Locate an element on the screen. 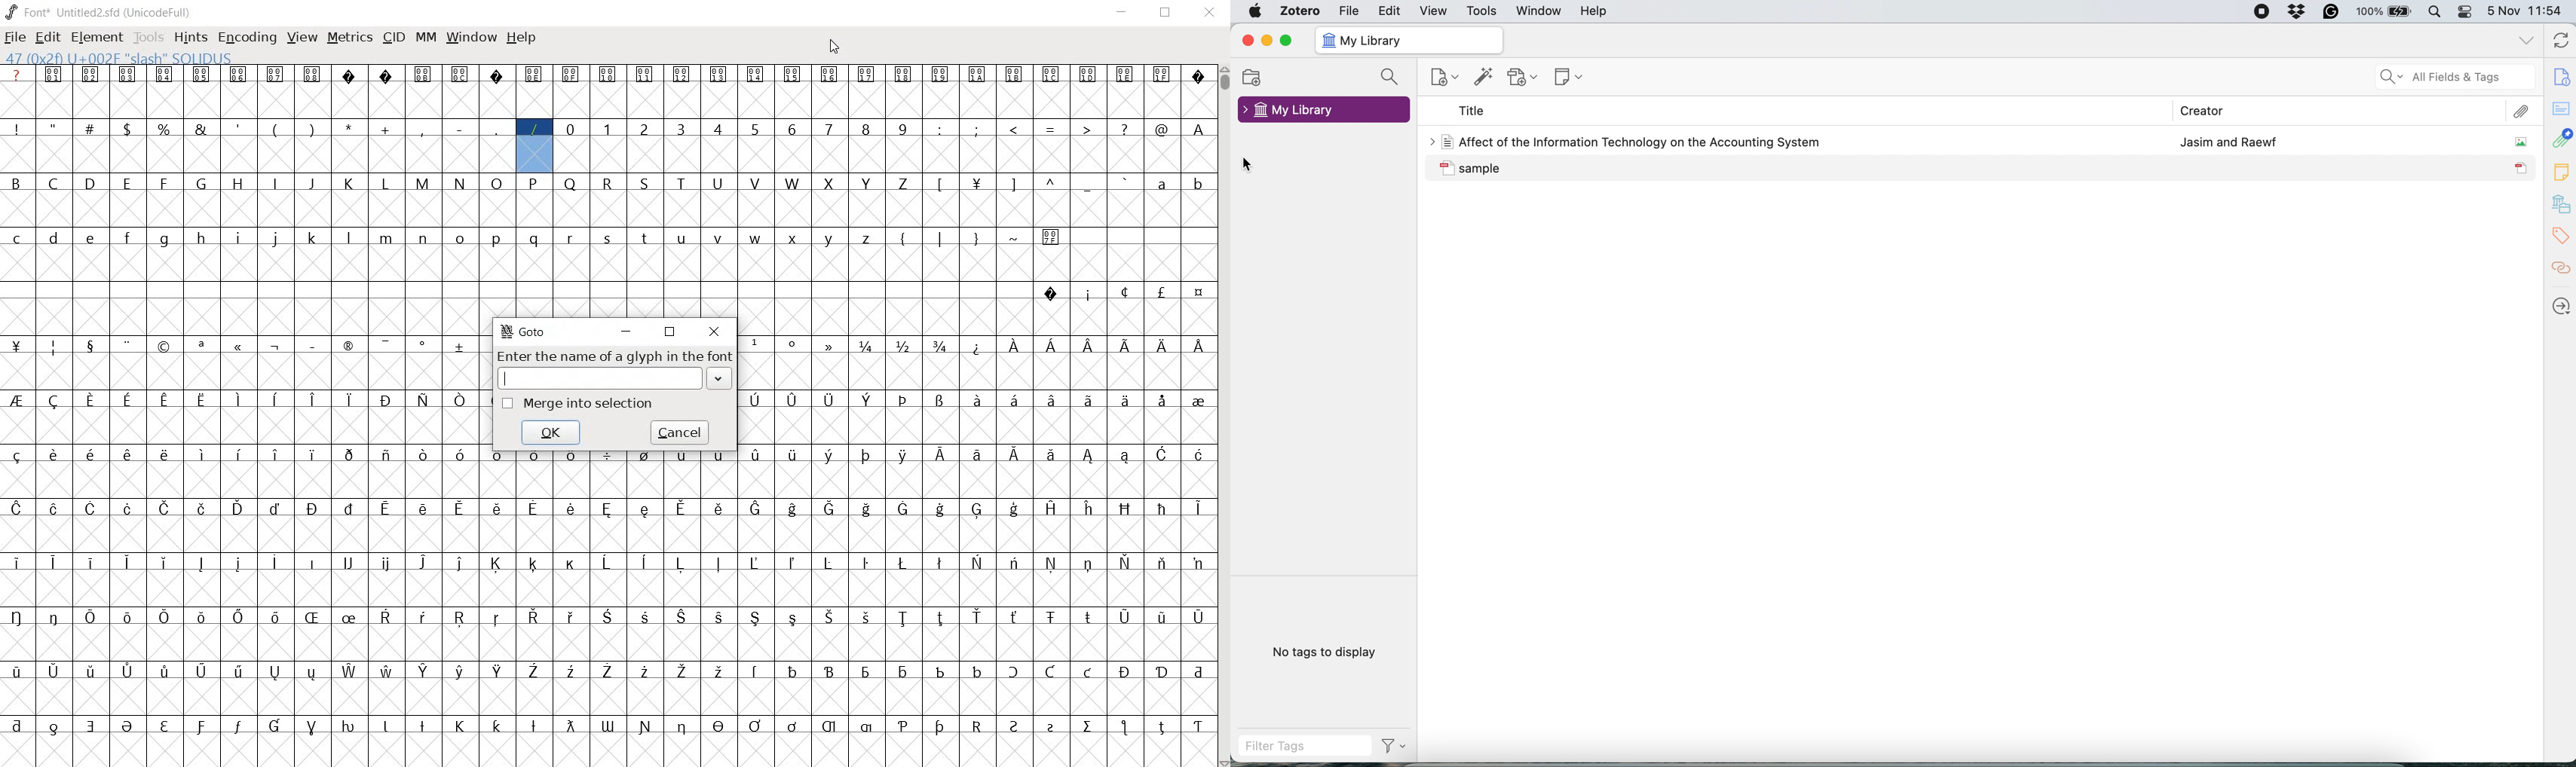  Sample is located at coordinates (1608, 168).